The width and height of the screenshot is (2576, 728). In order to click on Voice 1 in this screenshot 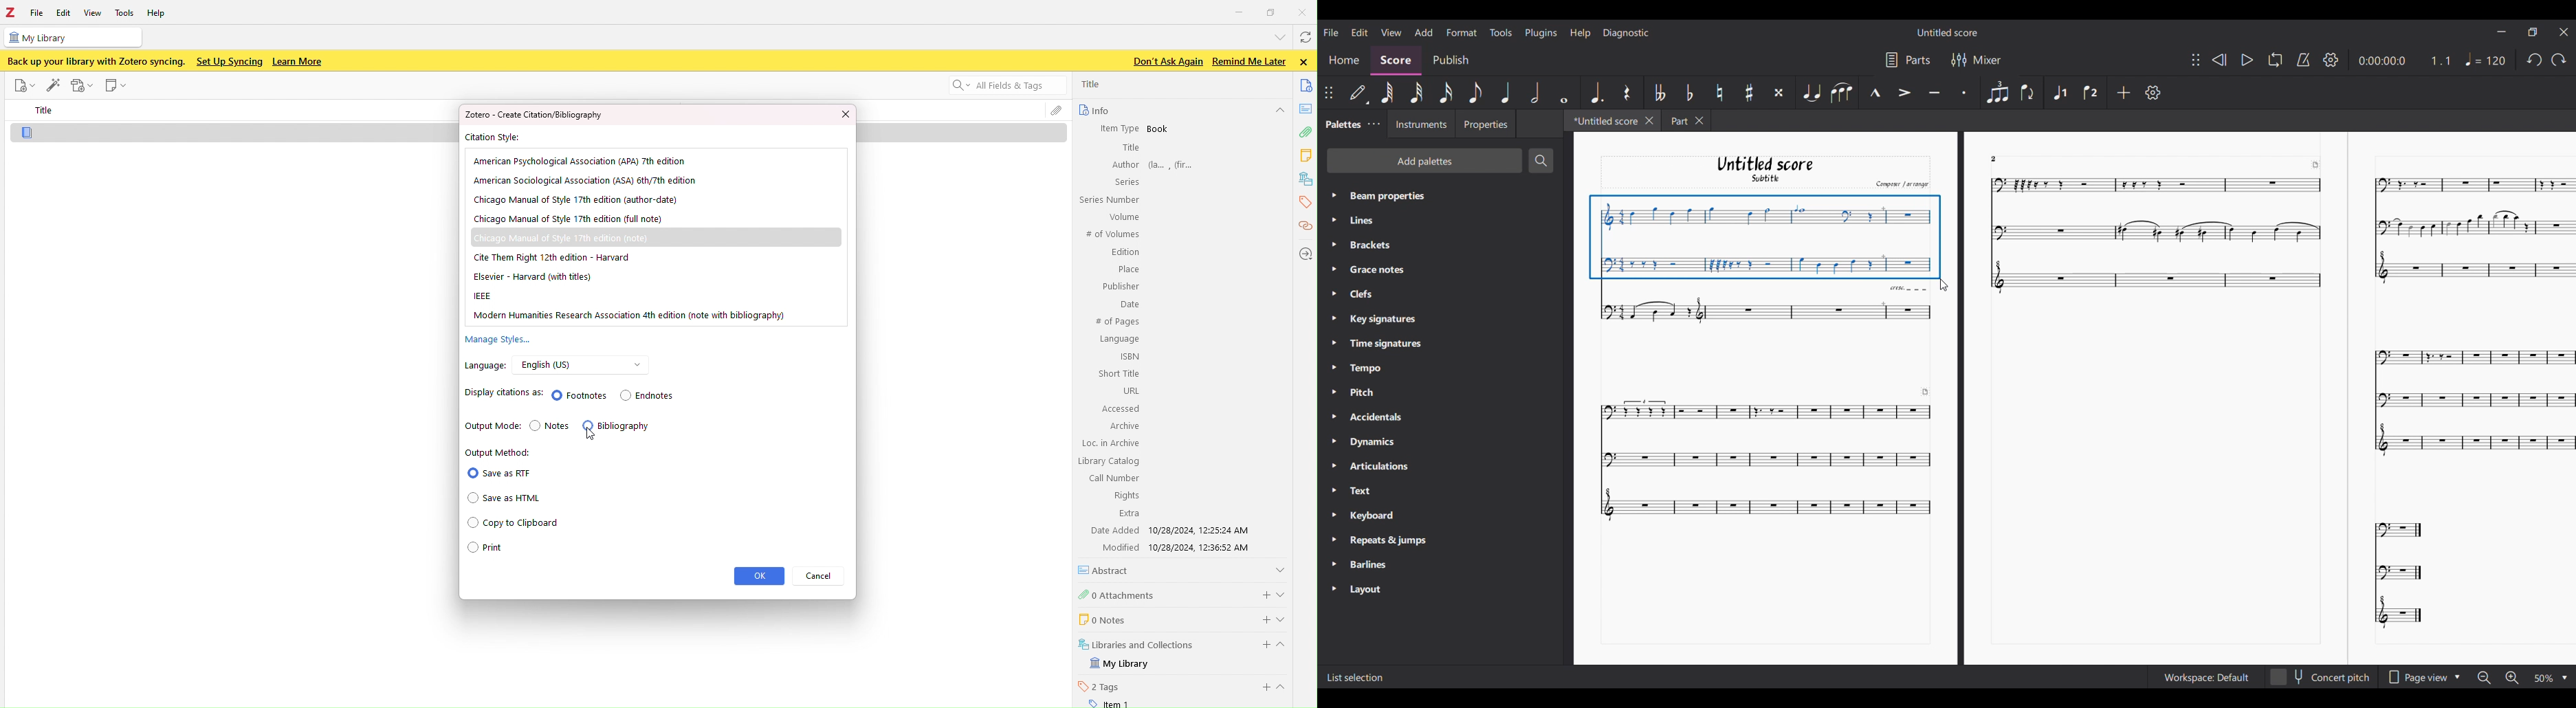, I will do `click(2060, 91)`.